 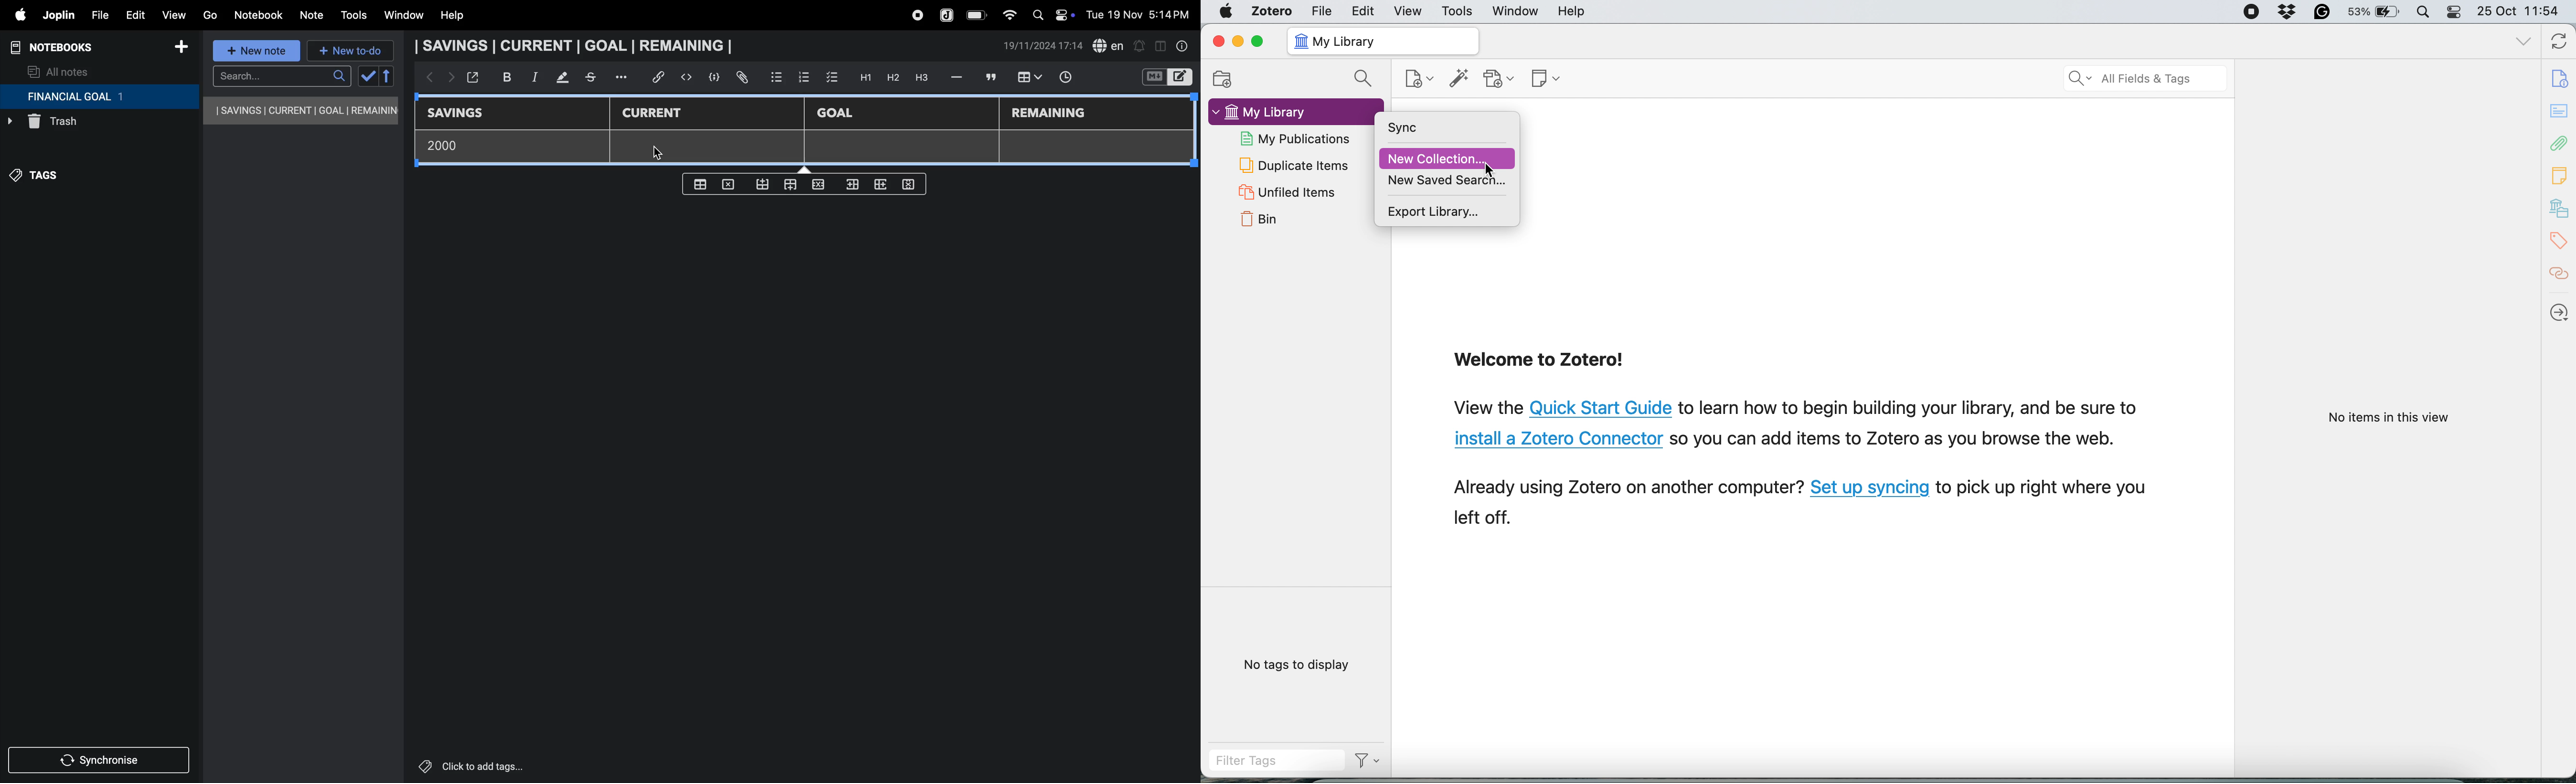 What do you see at coordinates (892, 77) in the screenshot?
I see `h2` at bounding box center [892, 77].